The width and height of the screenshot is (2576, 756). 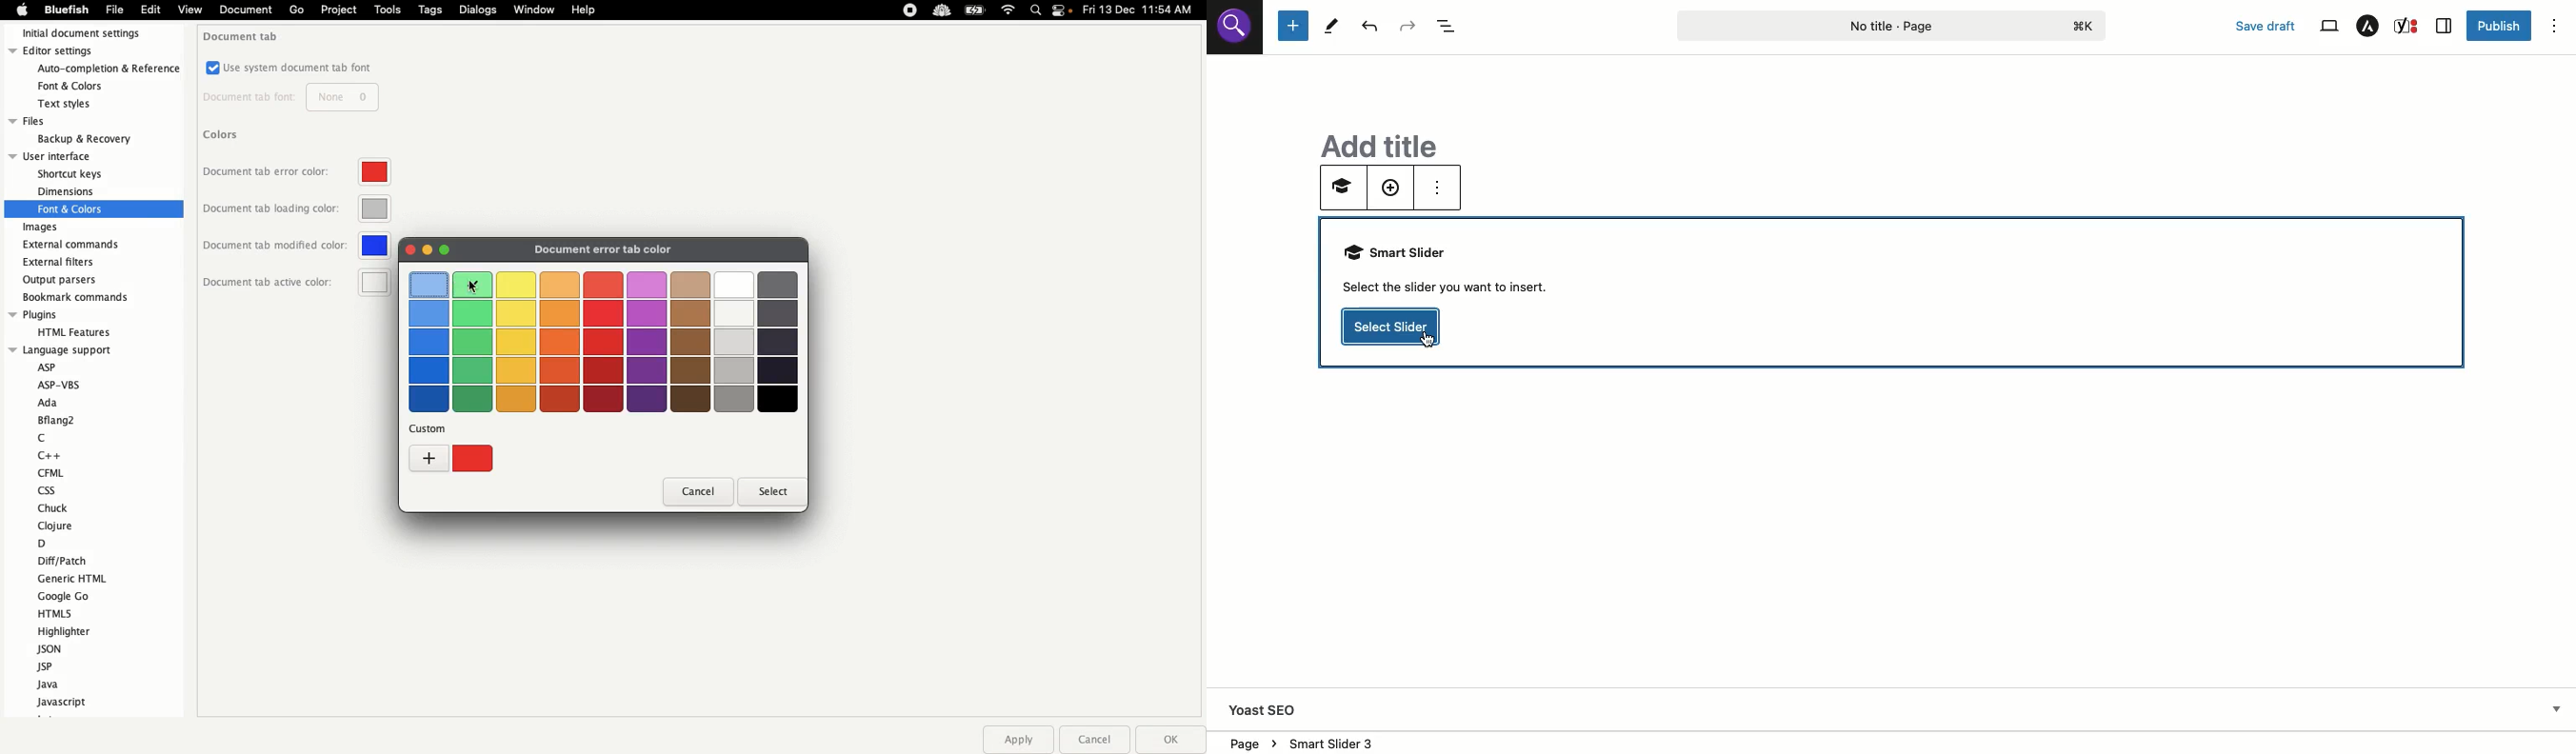 I want to click on Tools, so click(x=1332, y=26).